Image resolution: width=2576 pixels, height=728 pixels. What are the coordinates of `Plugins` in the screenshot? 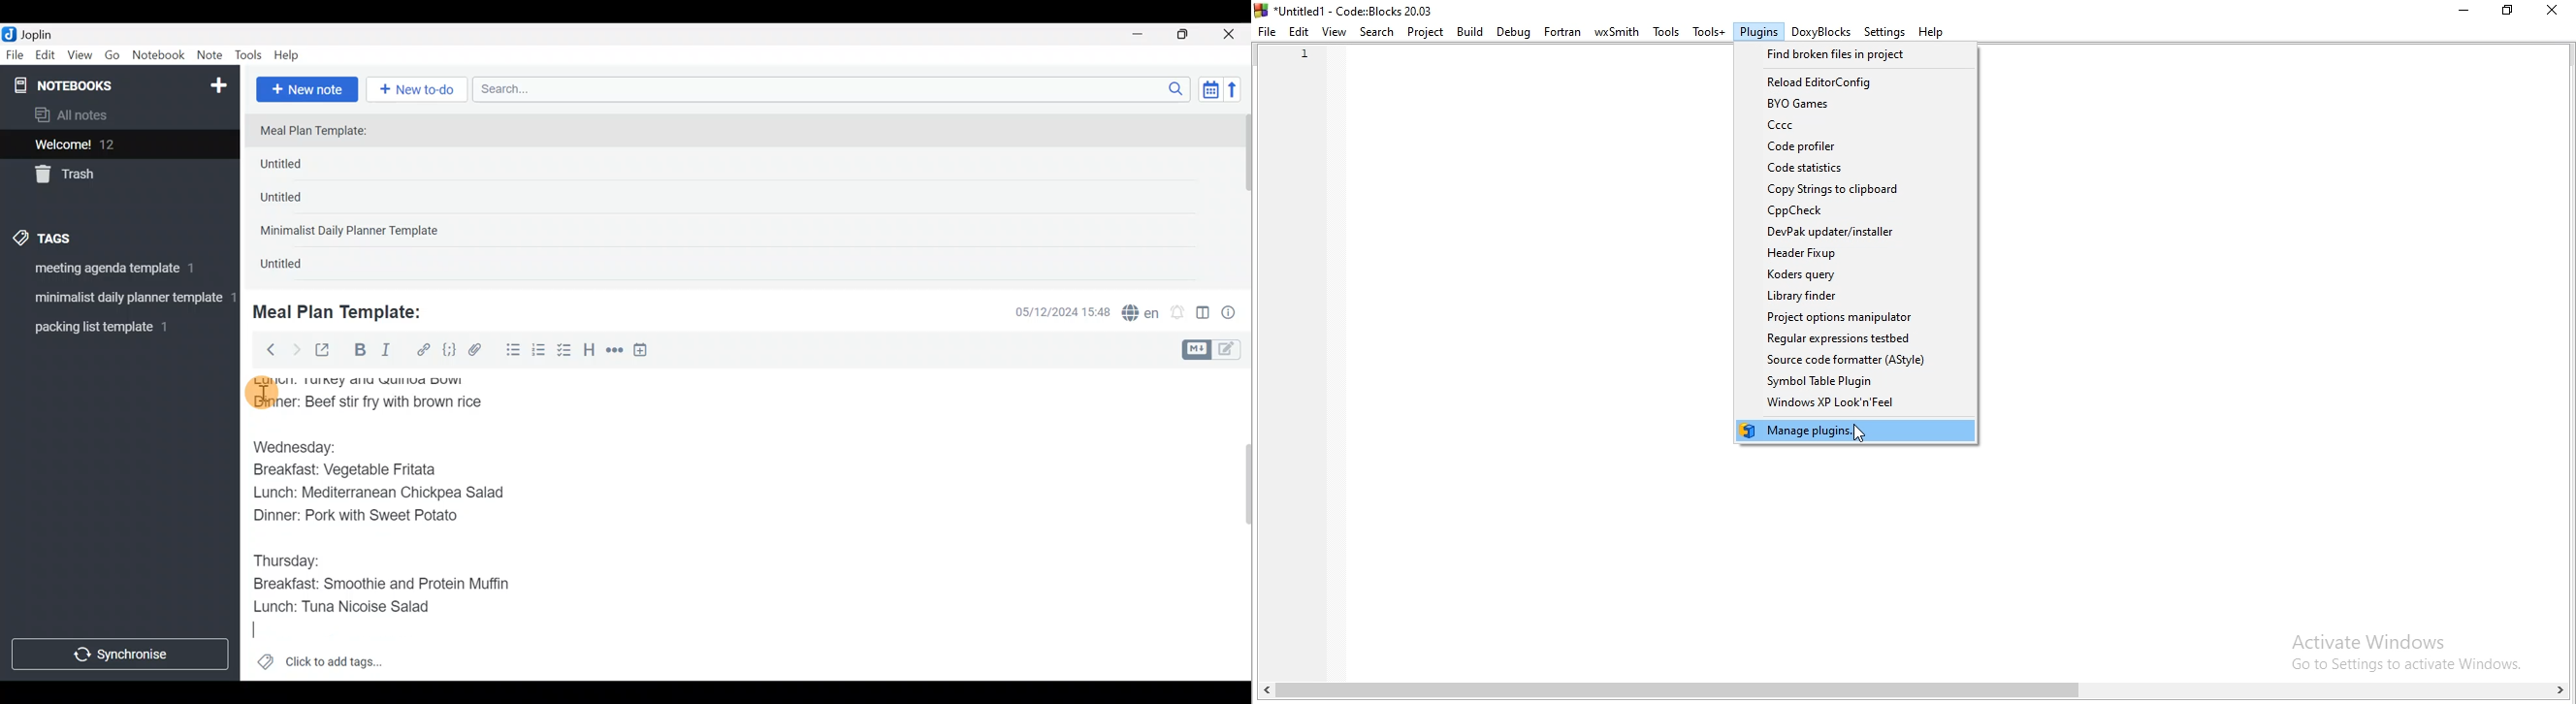 It's located at (1758, 30).